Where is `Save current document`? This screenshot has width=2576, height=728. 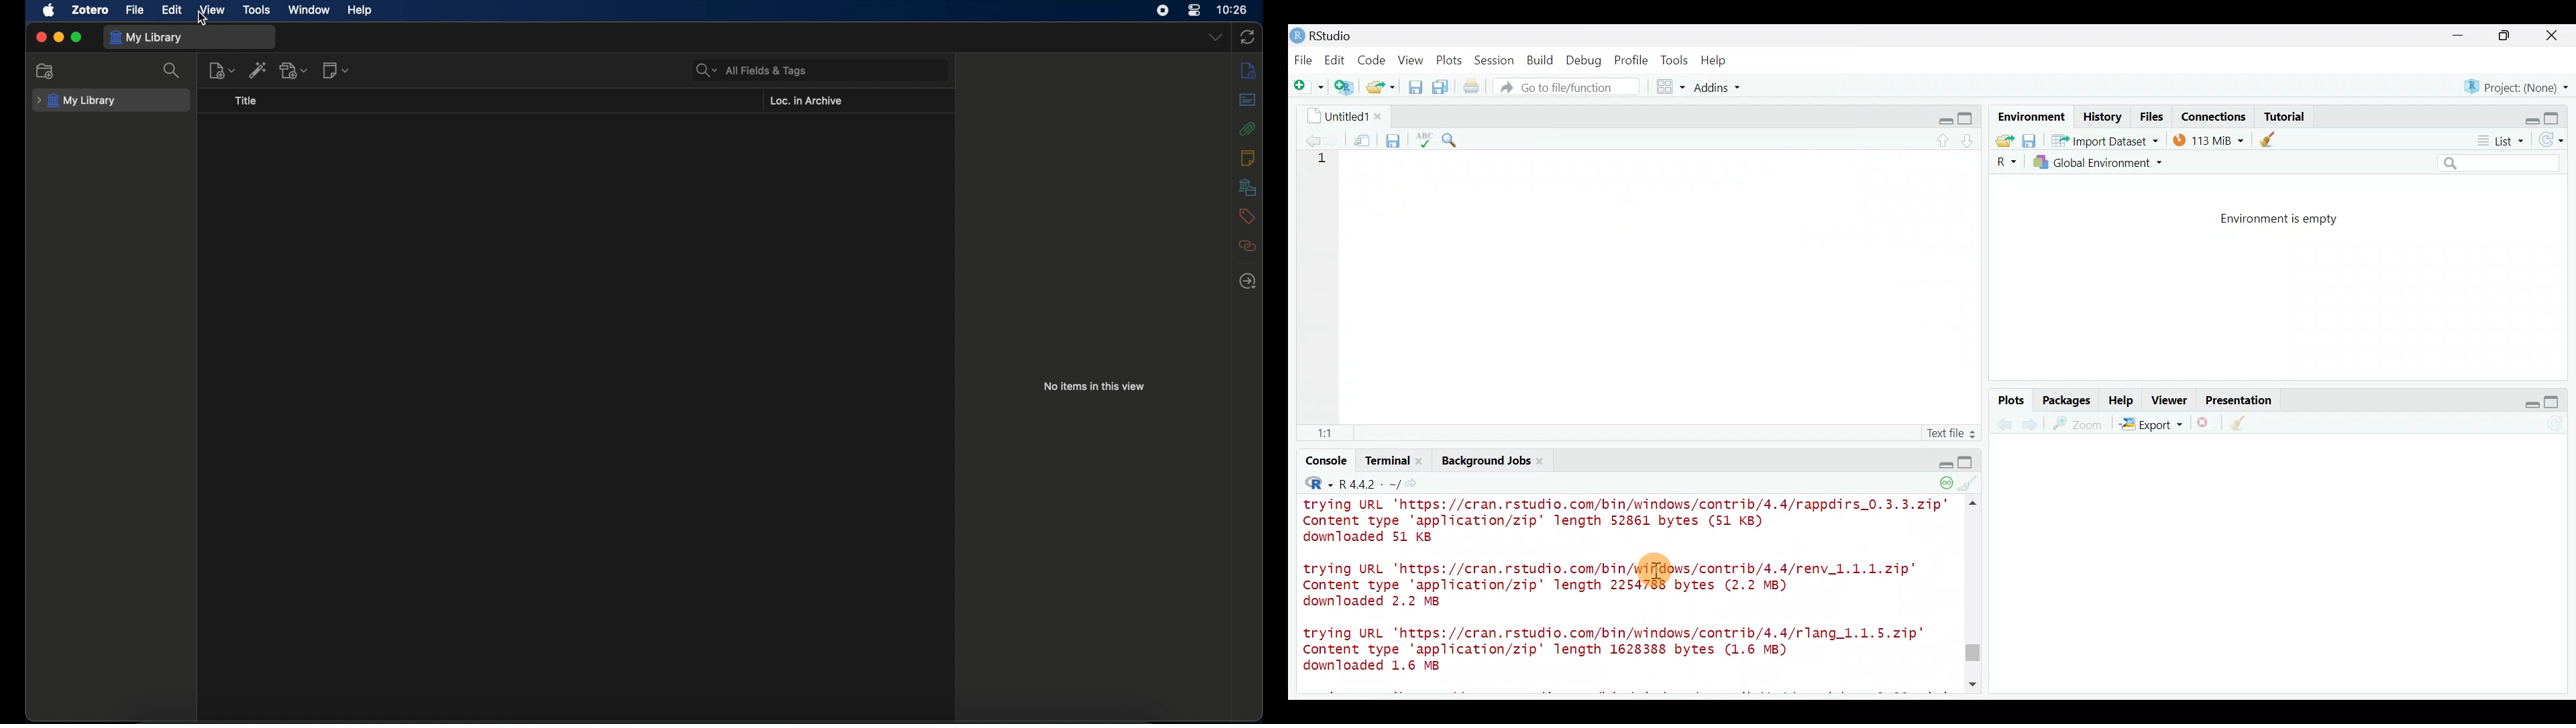 Save current document is located at coordinates (1415, 87).